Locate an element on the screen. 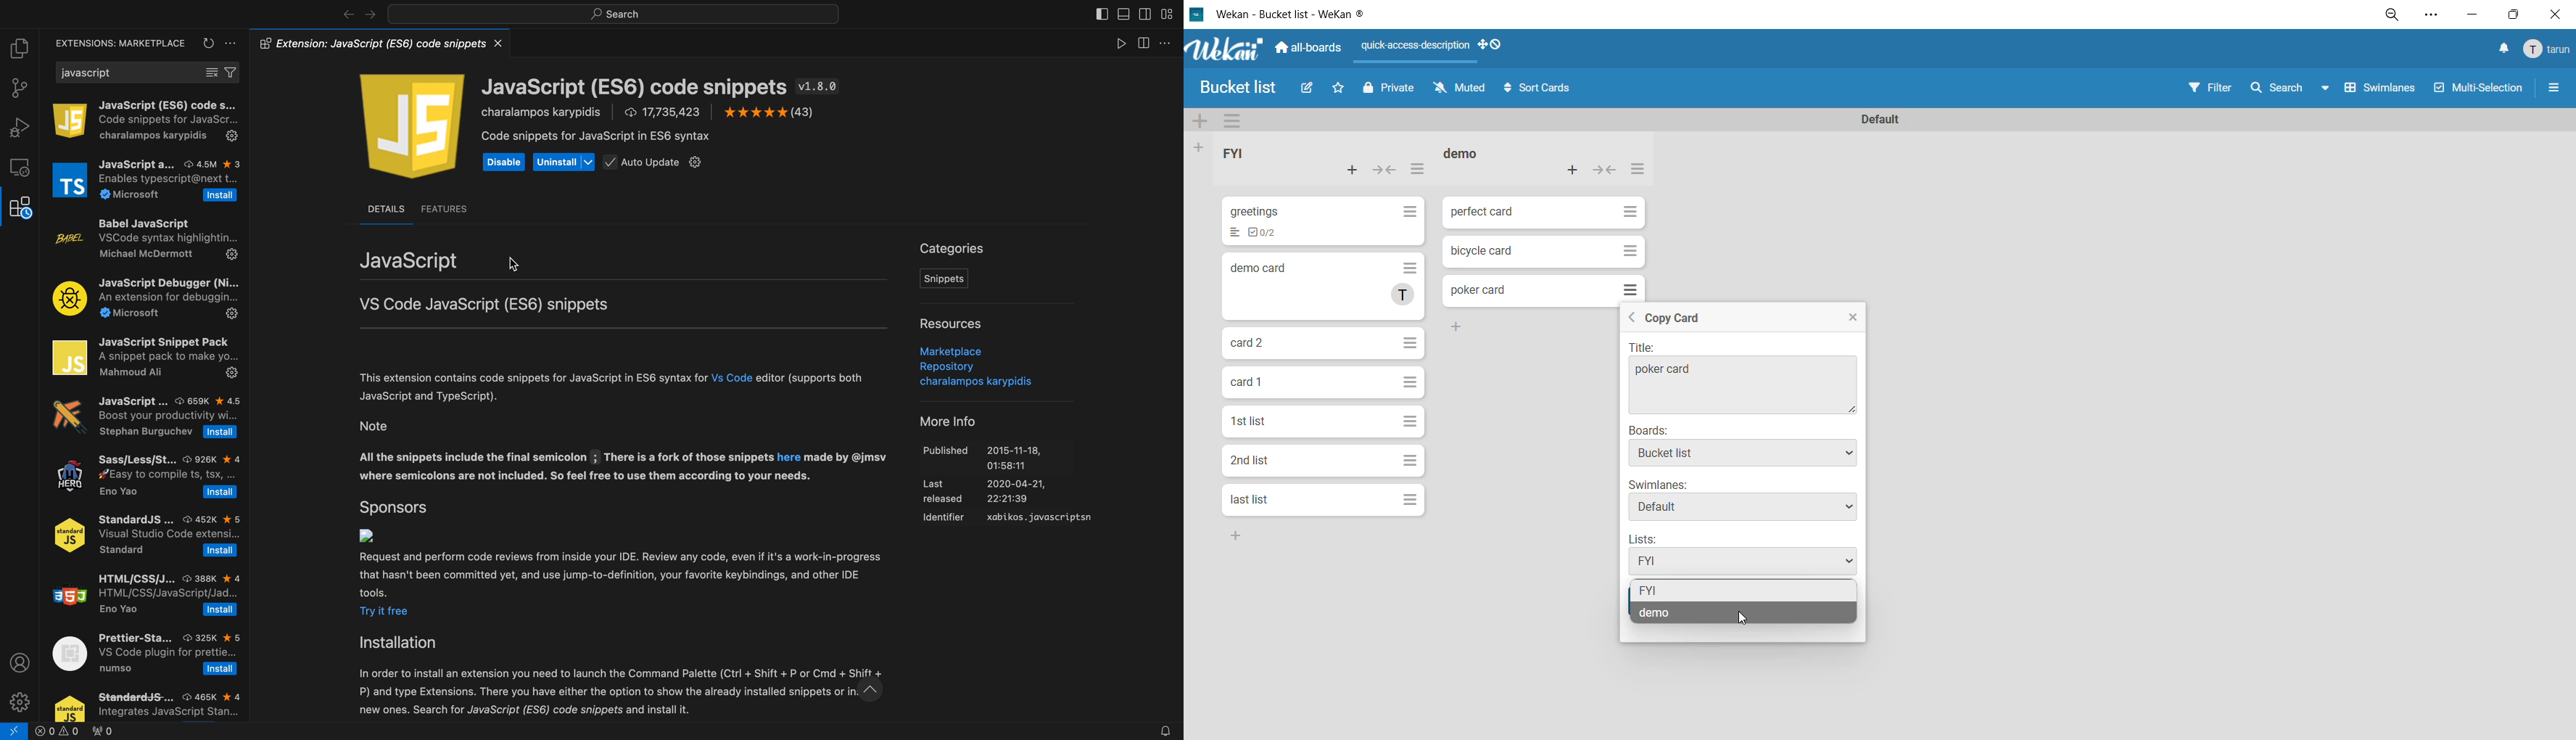 The image size is (2576, 756). reload is located at coordinates (208, 43).